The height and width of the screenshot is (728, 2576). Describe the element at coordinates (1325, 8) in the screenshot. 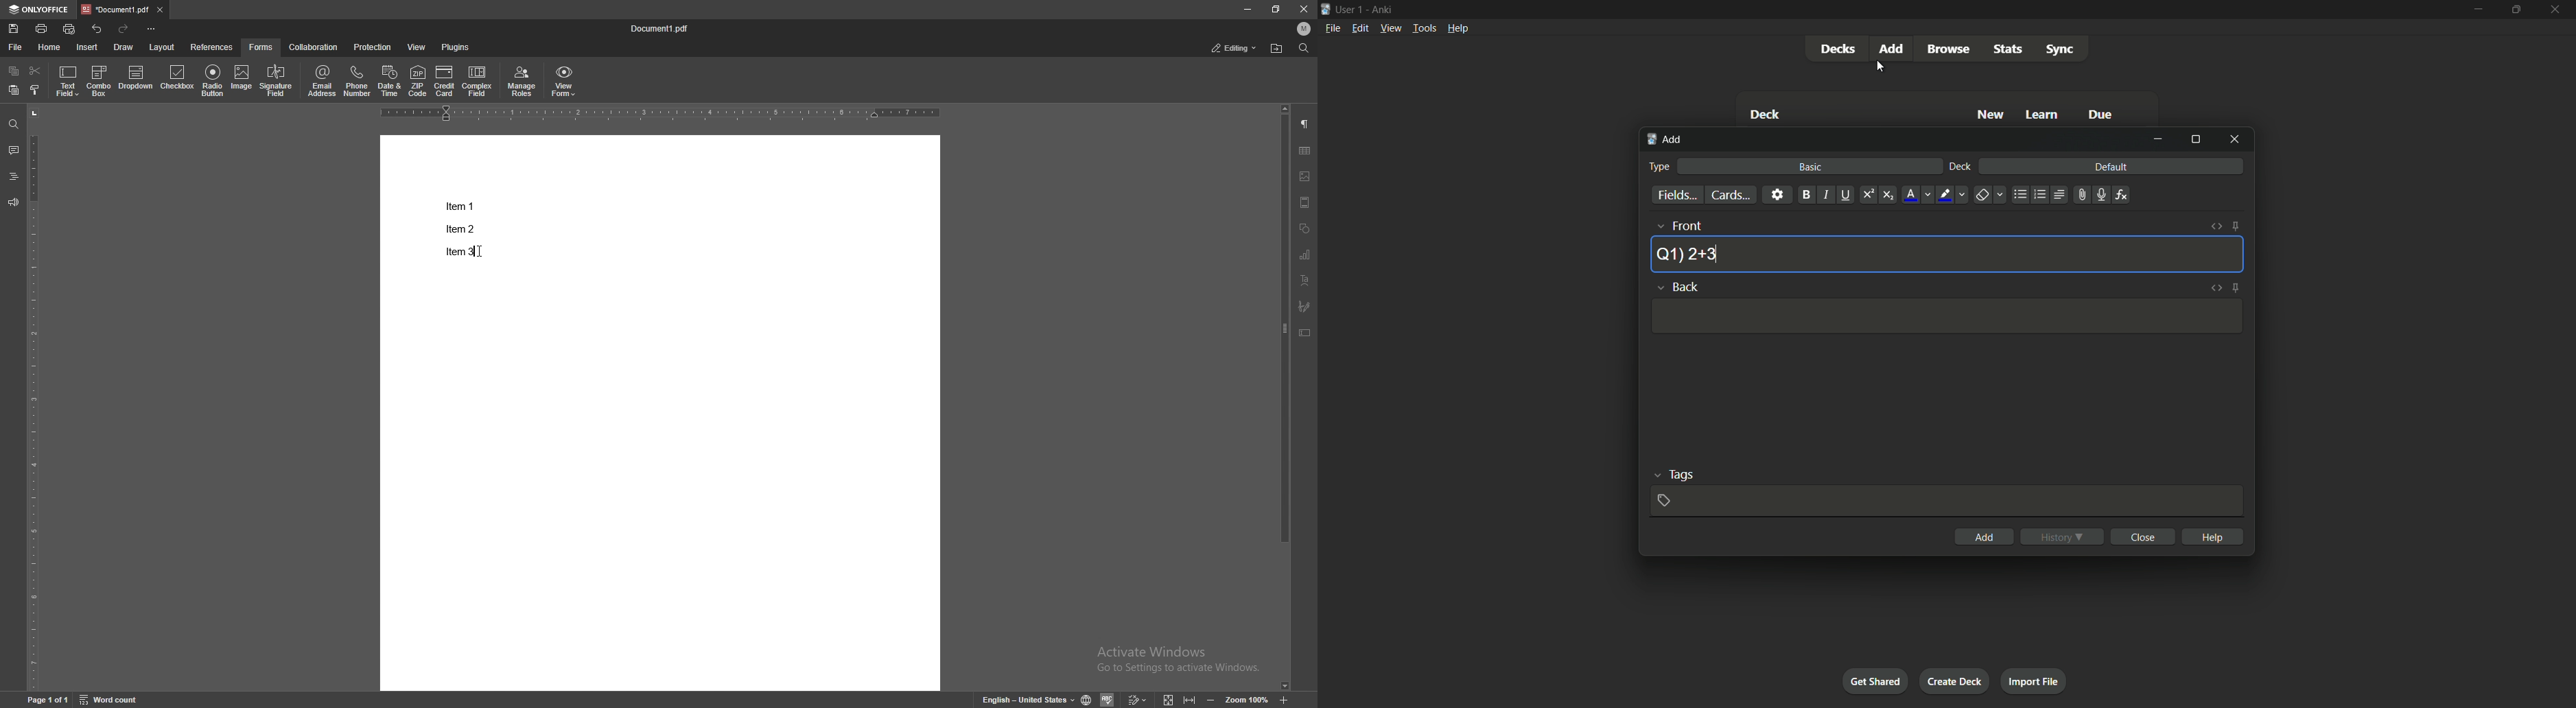

I see `app icon` at that location.